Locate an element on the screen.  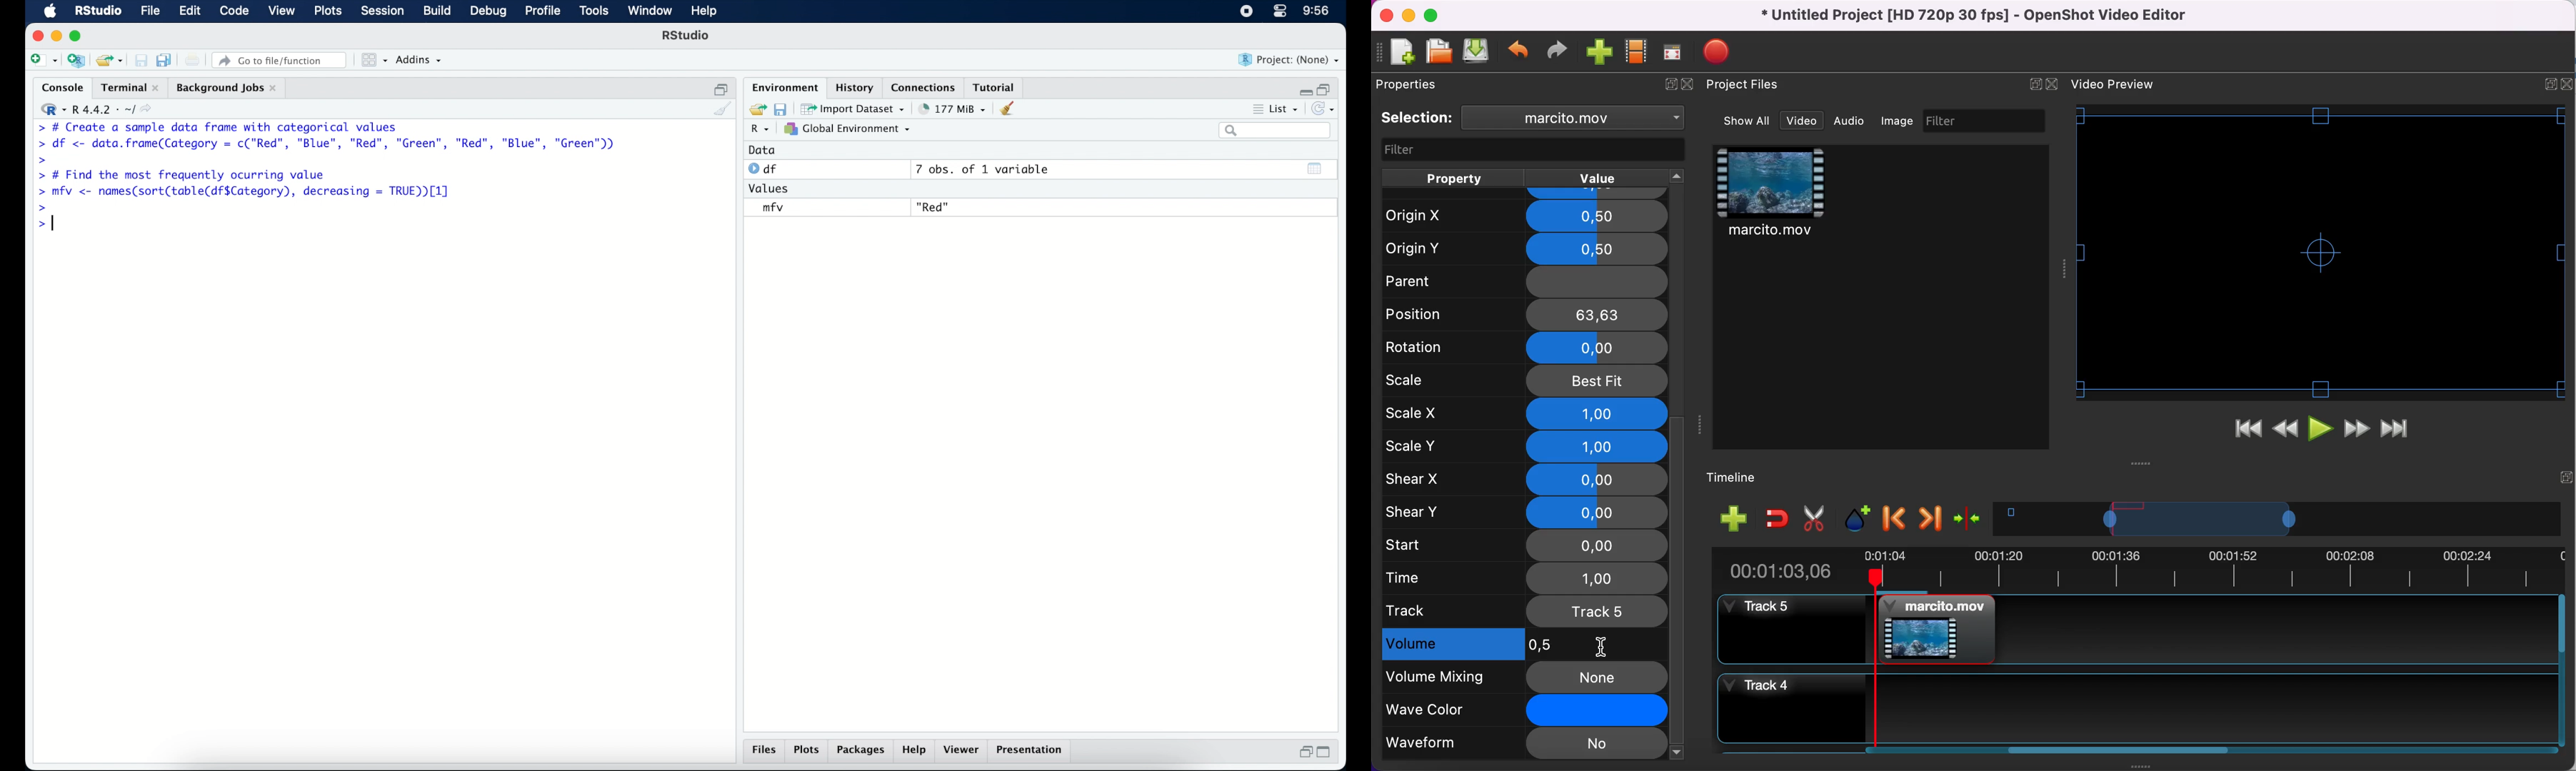
restore down is located at coordinates (1303, 752).